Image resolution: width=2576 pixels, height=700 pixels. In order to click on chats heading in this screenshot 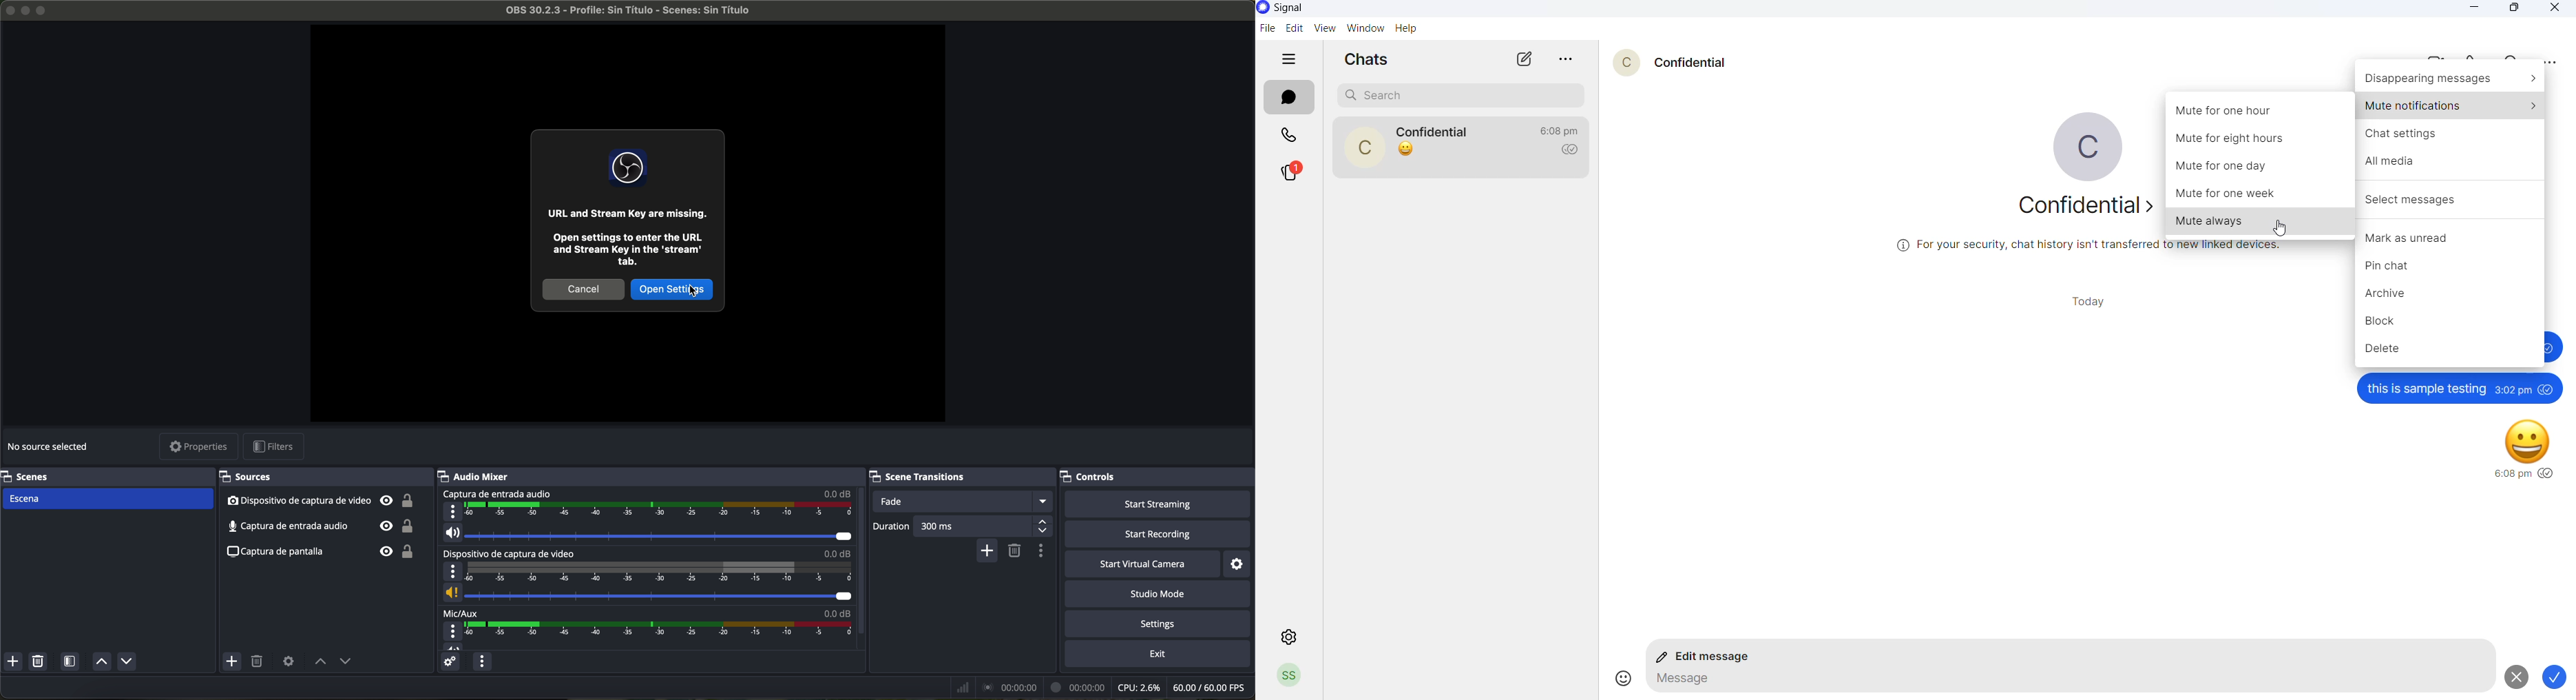, I will do `click(1371, 62)`.